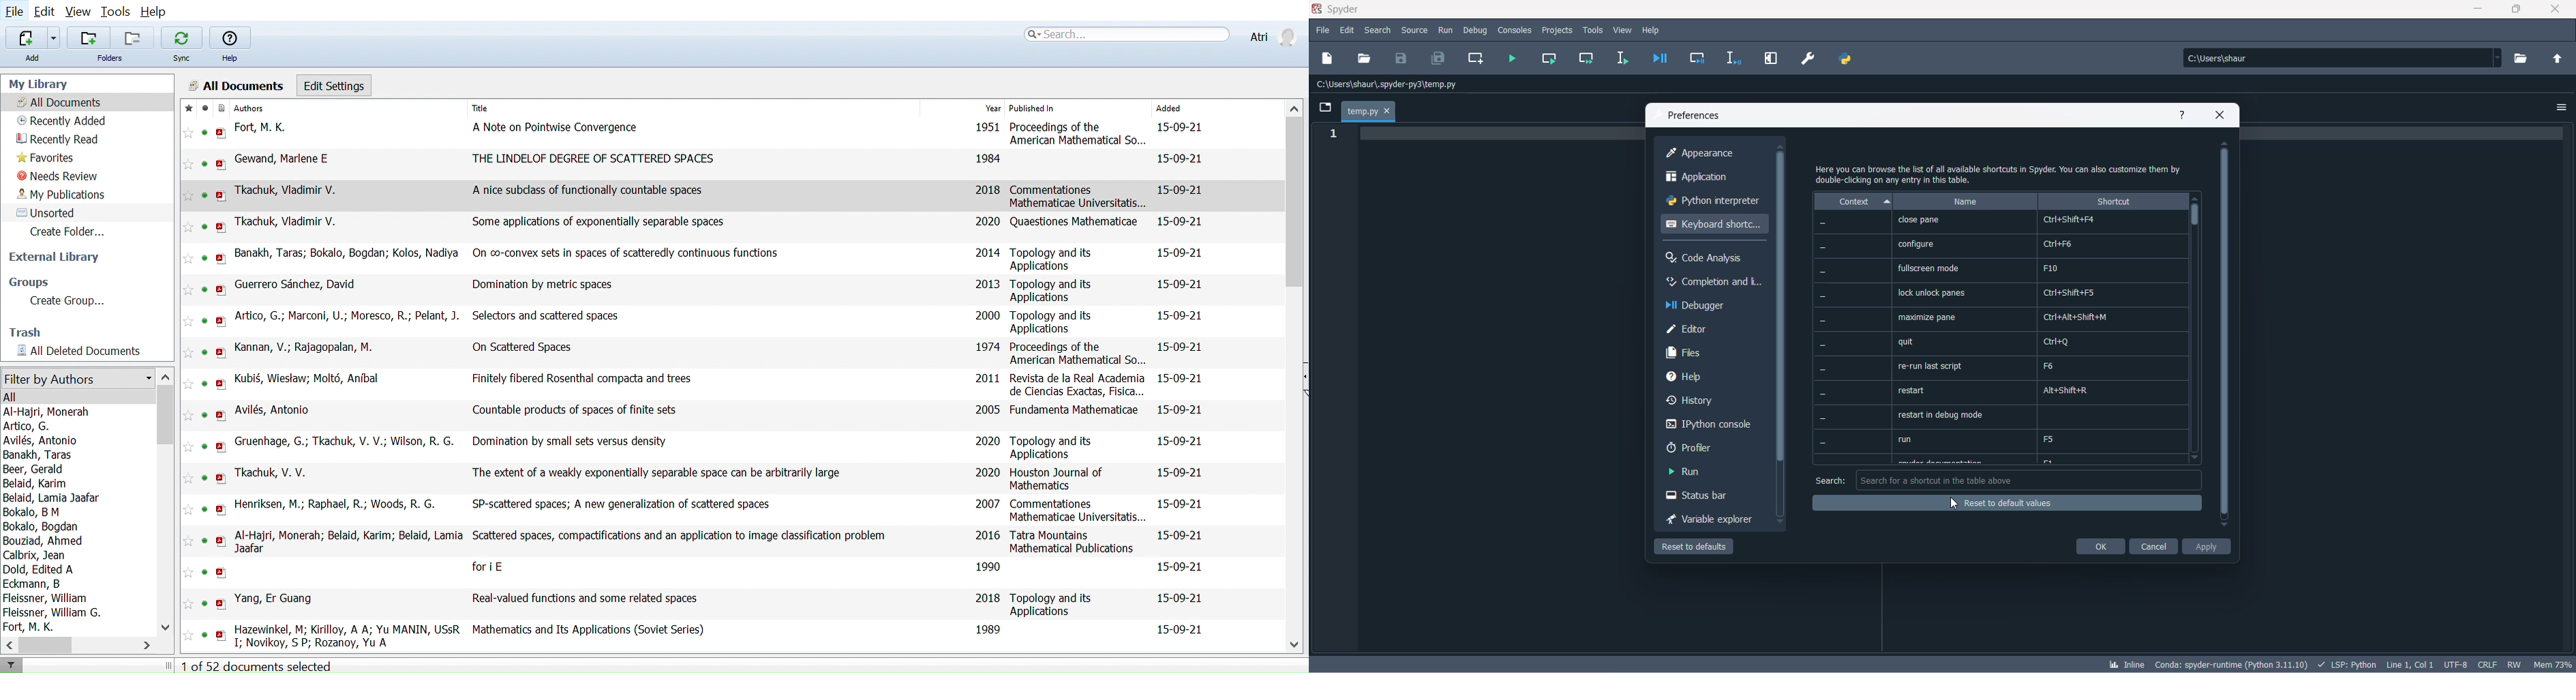 This screenshot has width=2576, height=700. Describe the element at coordinates (2500, 59) in the screenshot. I see `path dropdown` at that location.